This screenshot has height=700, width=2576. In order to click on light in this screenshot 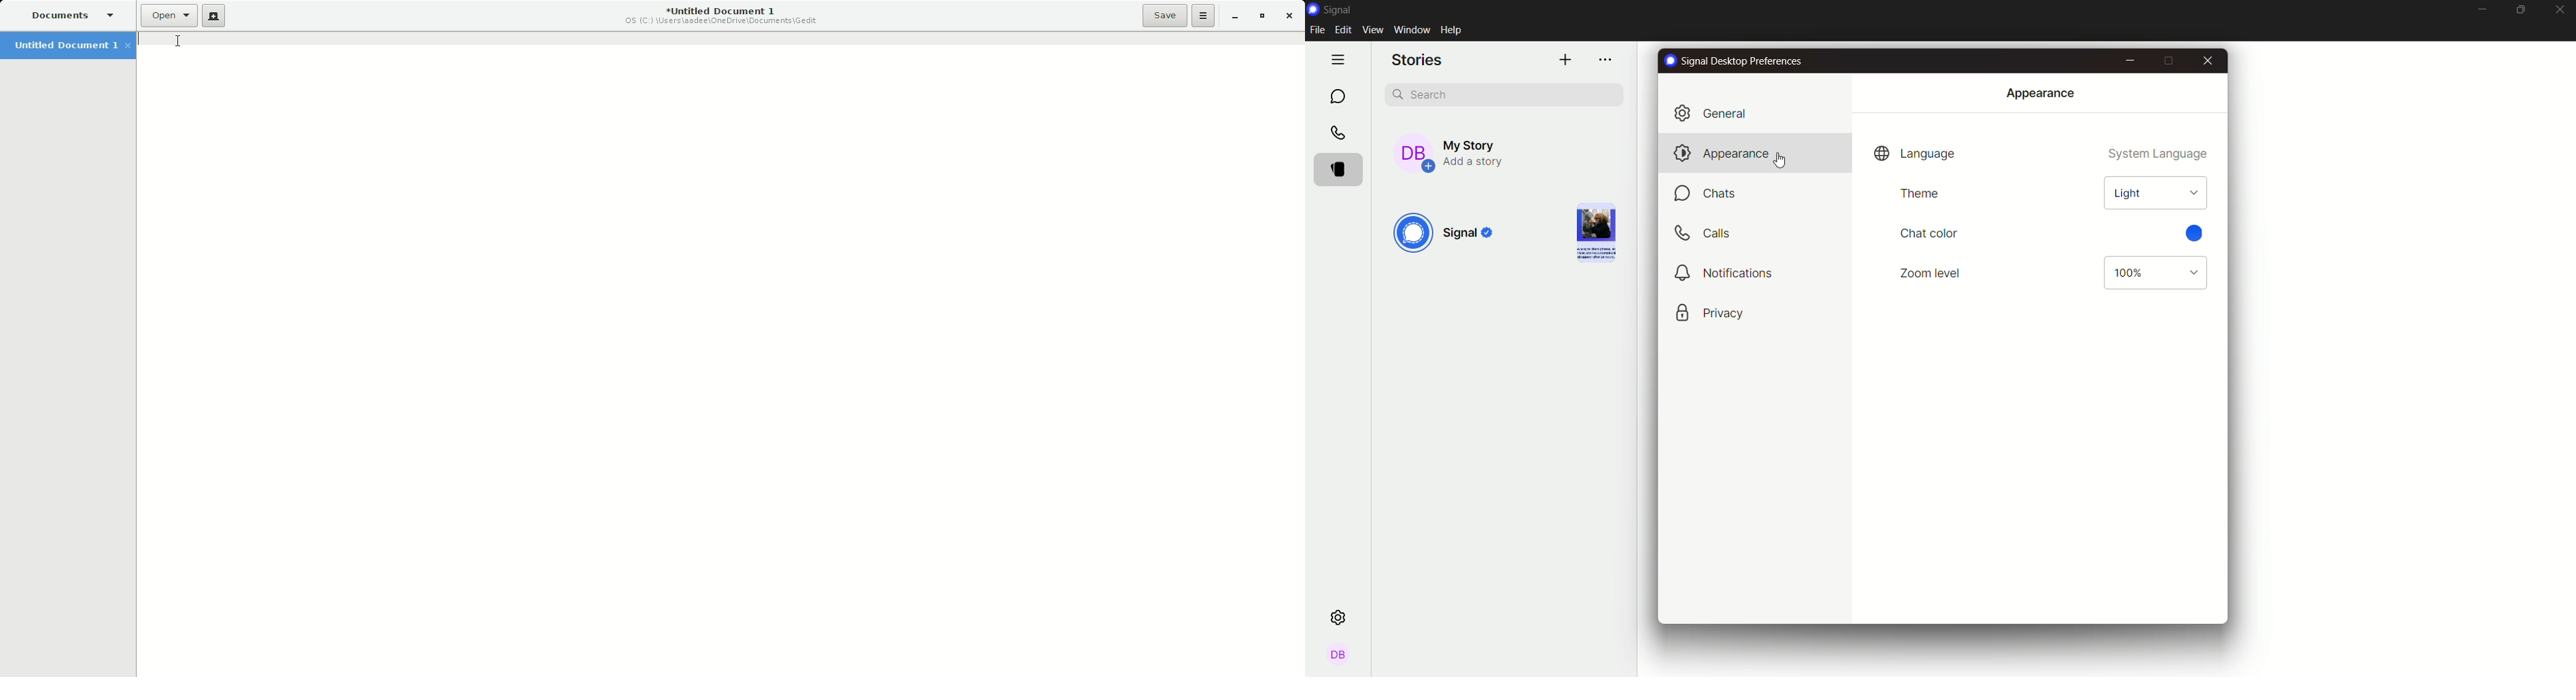, I will do `click(2154, 192)`.